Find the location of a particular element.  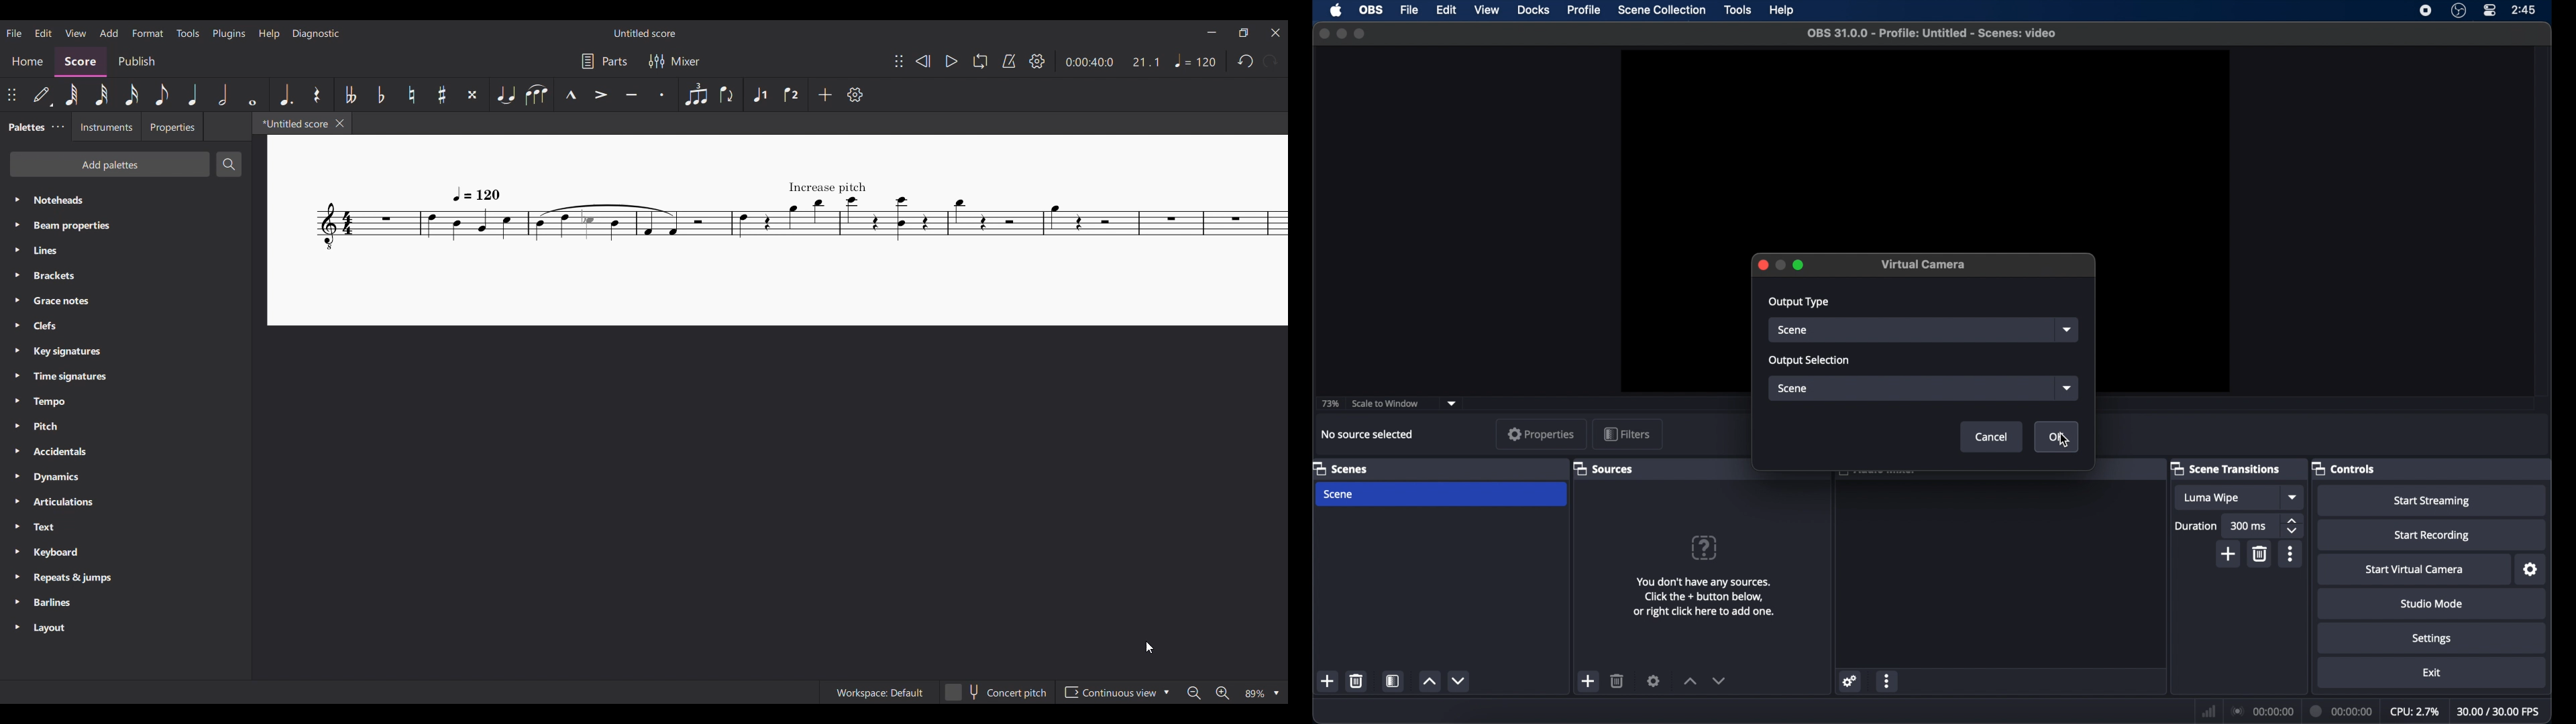

increment is located at coordinates (1689, 680).